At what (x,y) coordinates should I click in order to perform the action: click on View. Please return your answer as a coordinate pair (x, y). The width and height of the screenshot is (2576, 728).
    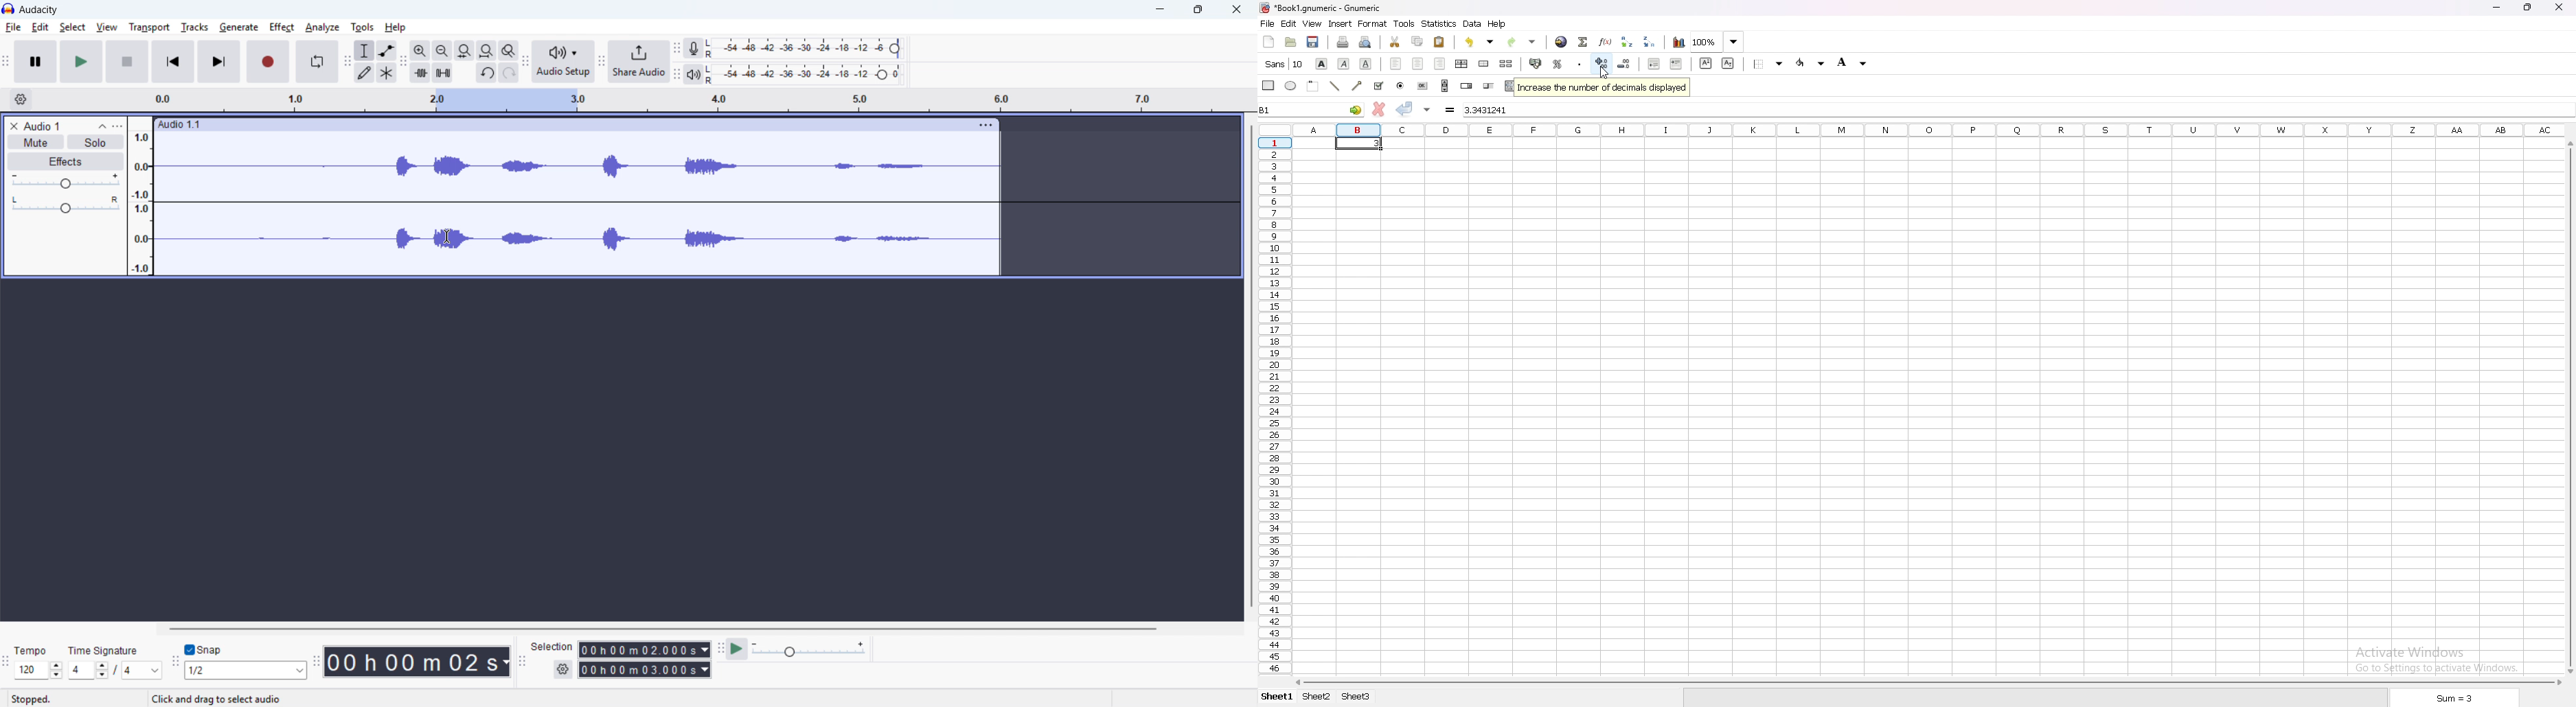
    Looking at the image, I should click on (106, 27).